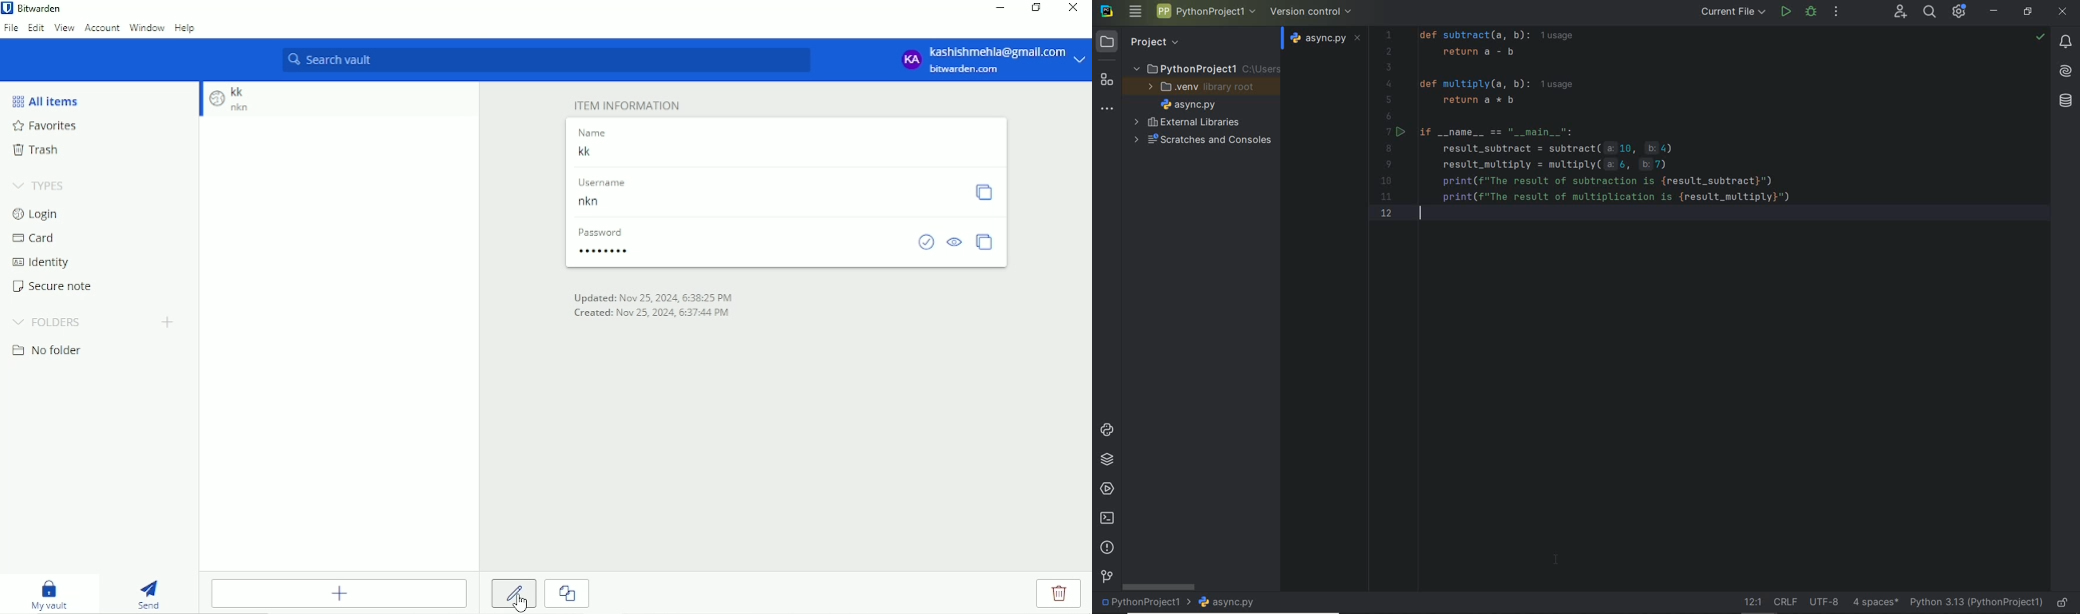 Image resolution: width=2100 pixels, height=616 pixels. Describe the element at coordinates (1109, 431) in the screenshot. I see `python console` at that location.